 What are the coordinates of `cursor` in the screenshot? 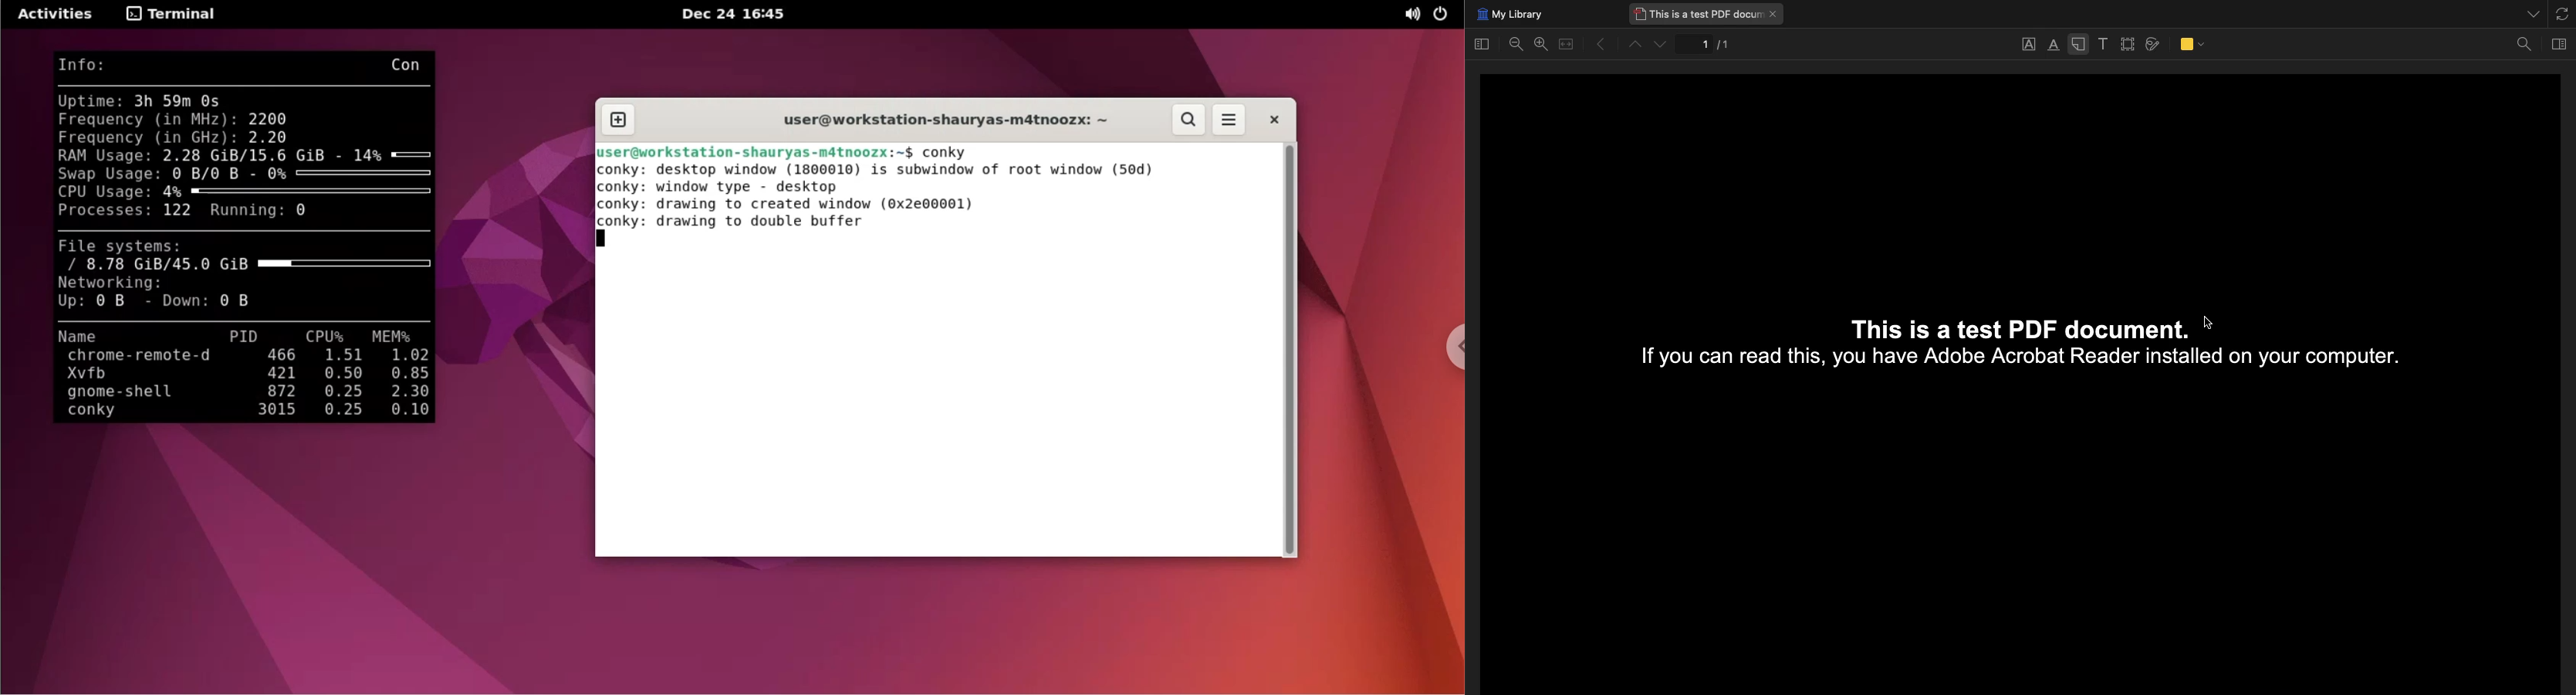 It's located at (2209, 323).